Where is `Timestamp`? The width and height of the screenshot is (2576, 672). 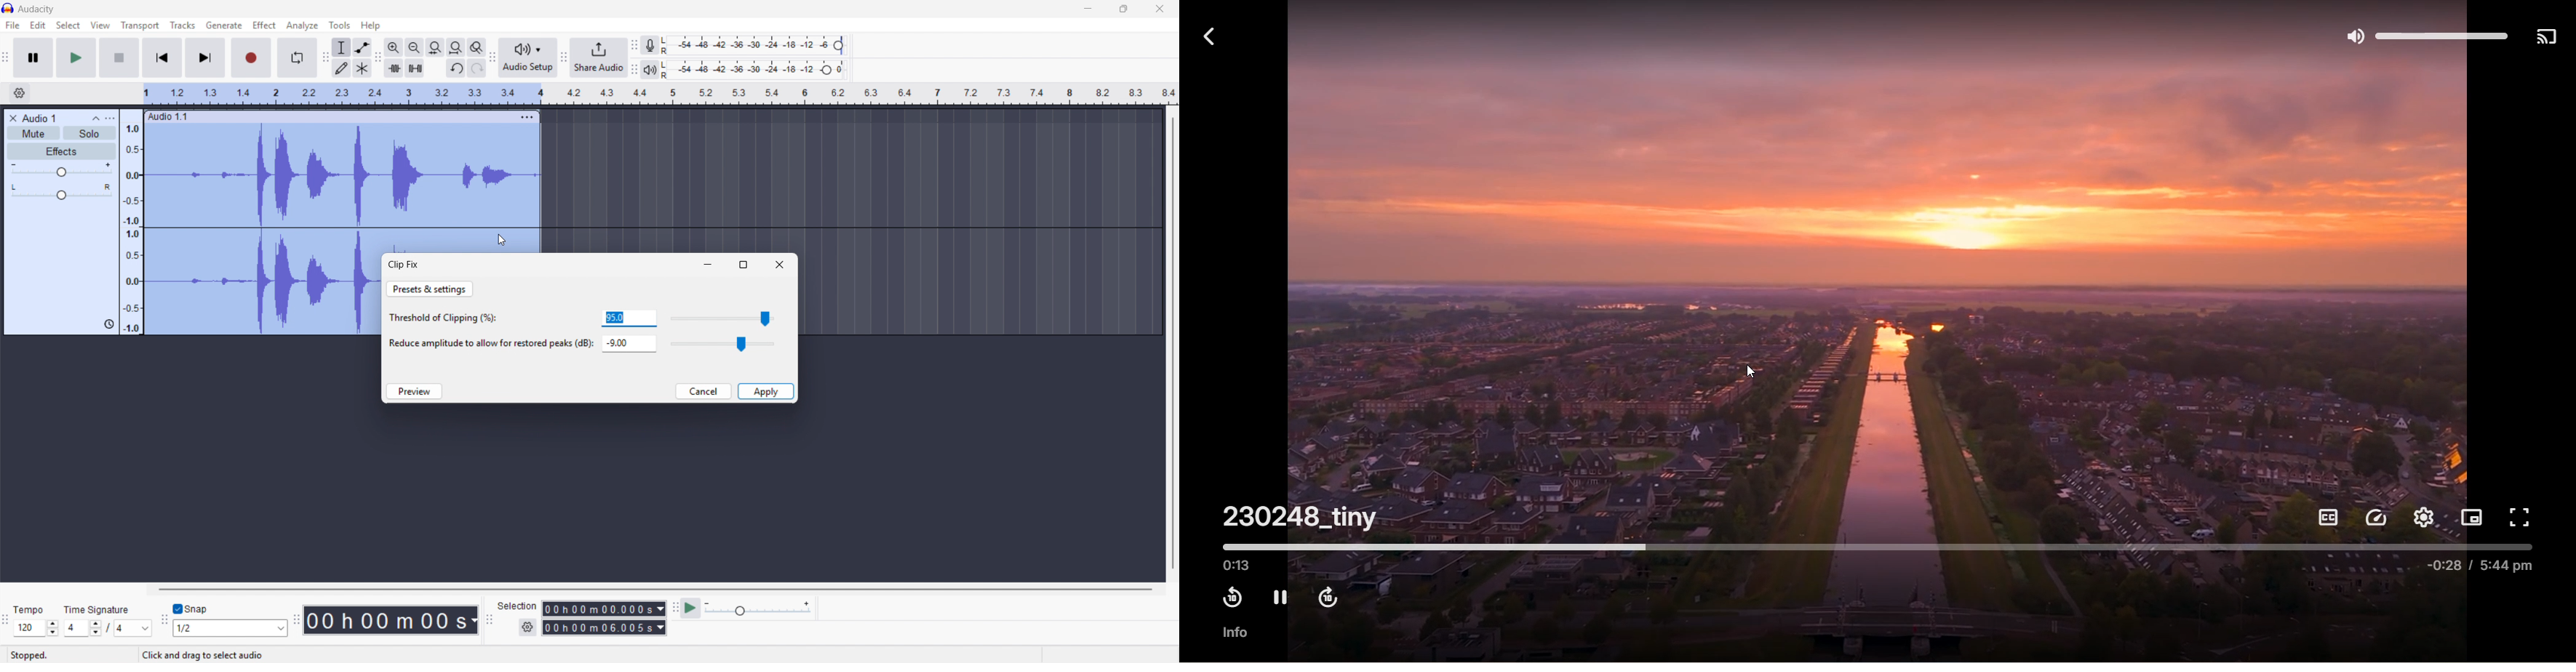 Timestamp is located at coordinates (391, 620).